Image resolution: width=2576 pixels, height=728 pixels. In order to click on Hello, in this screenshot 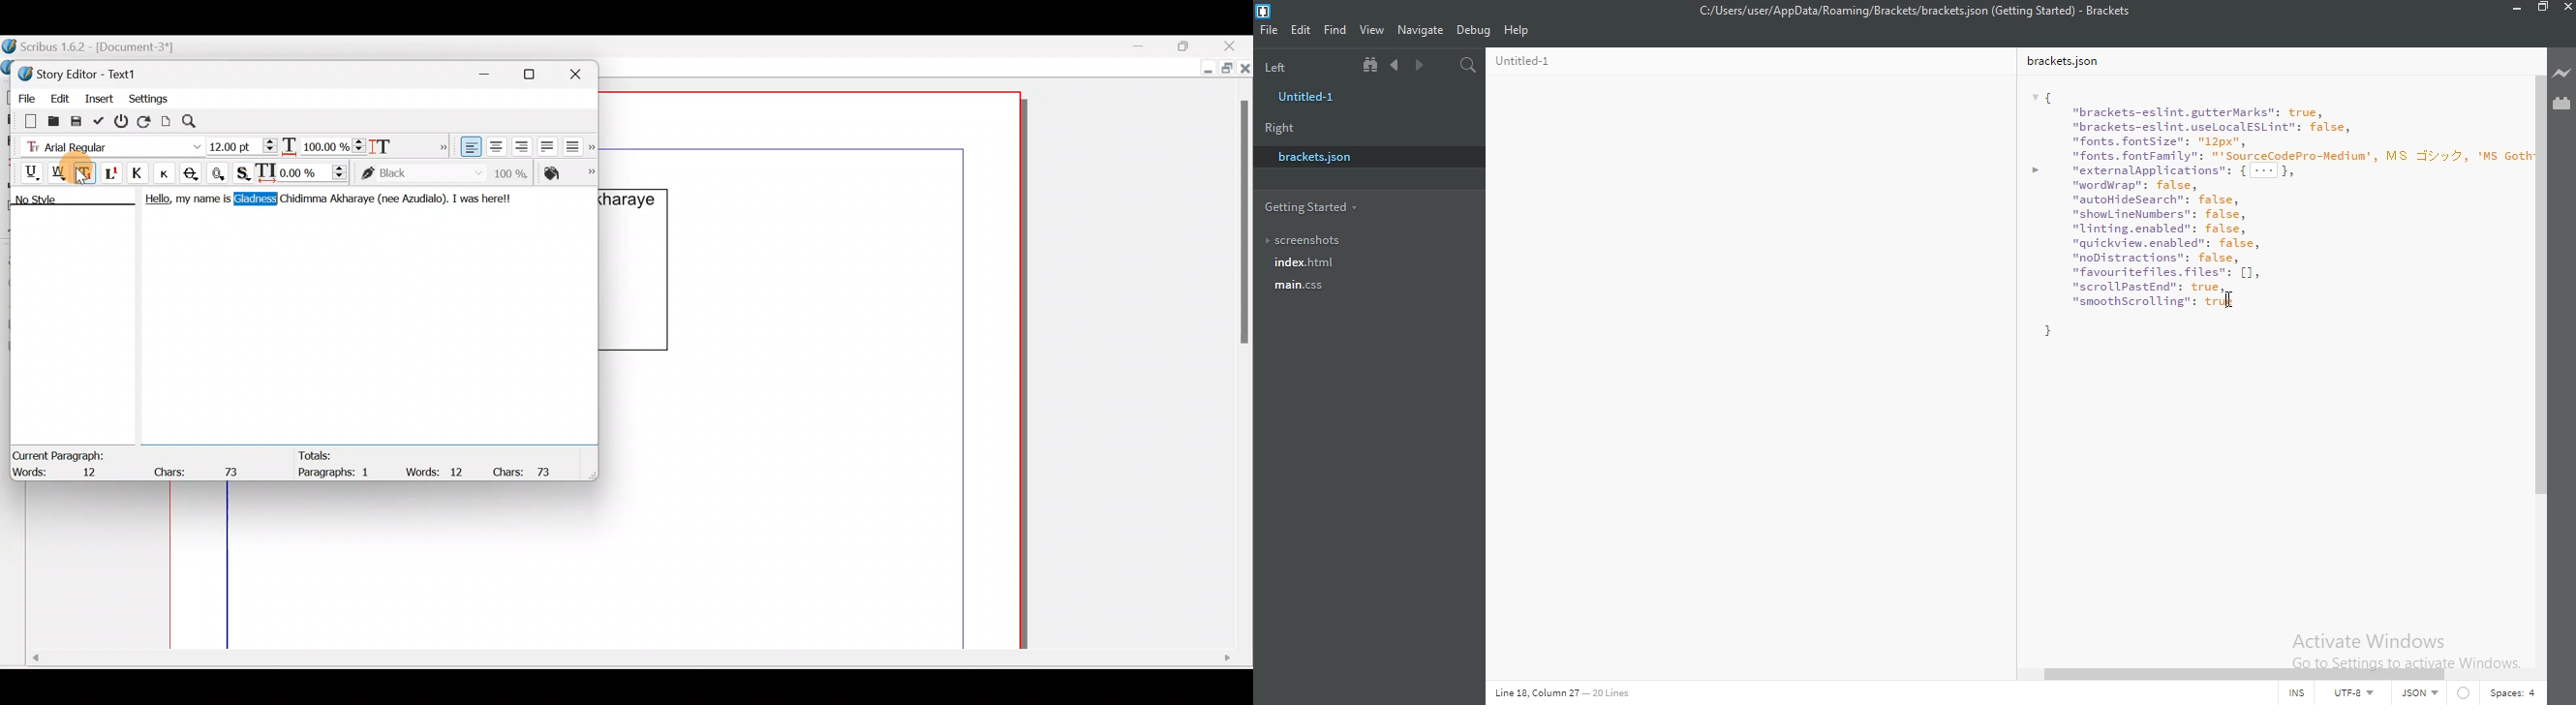, I will do `click(154, 201)`.